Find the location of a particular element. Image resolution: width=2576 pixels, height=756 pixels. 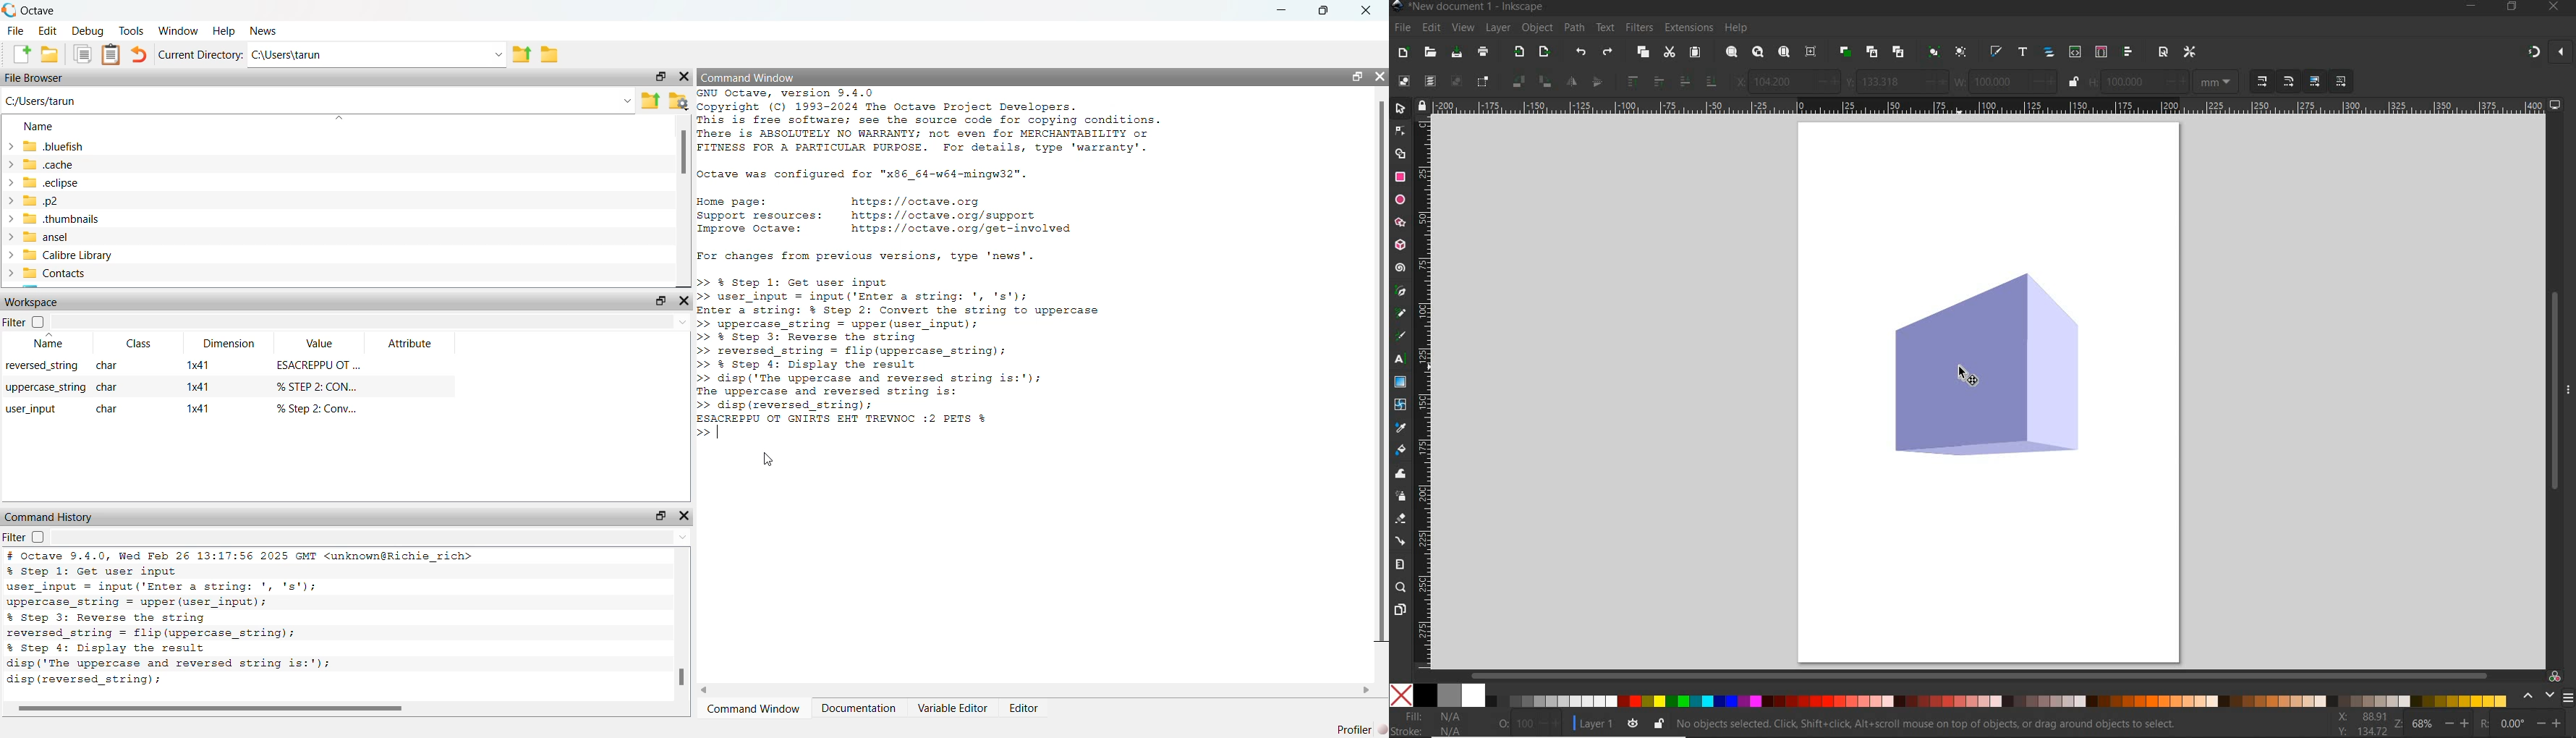

char is located at coordinates (110, 365).